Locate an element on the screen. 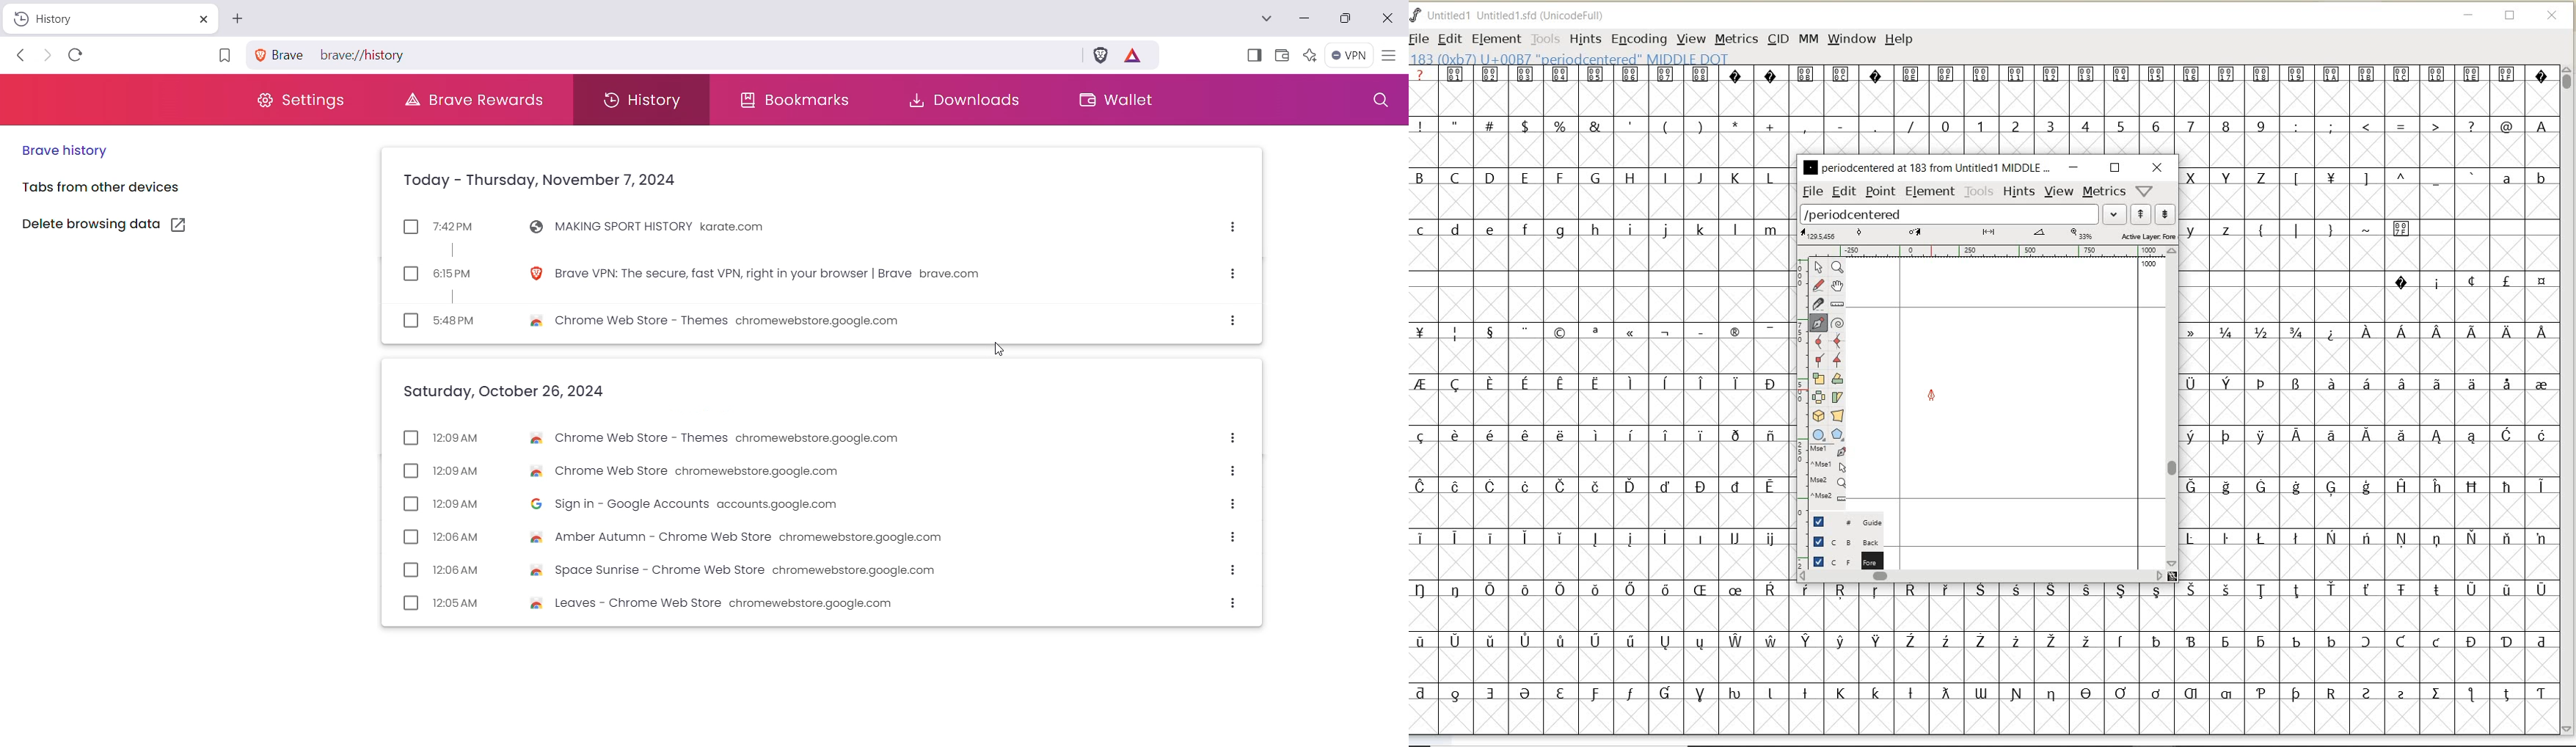 This screenshot has height=756, width=2576. ENCODING is located at coordinates (1639, 39).